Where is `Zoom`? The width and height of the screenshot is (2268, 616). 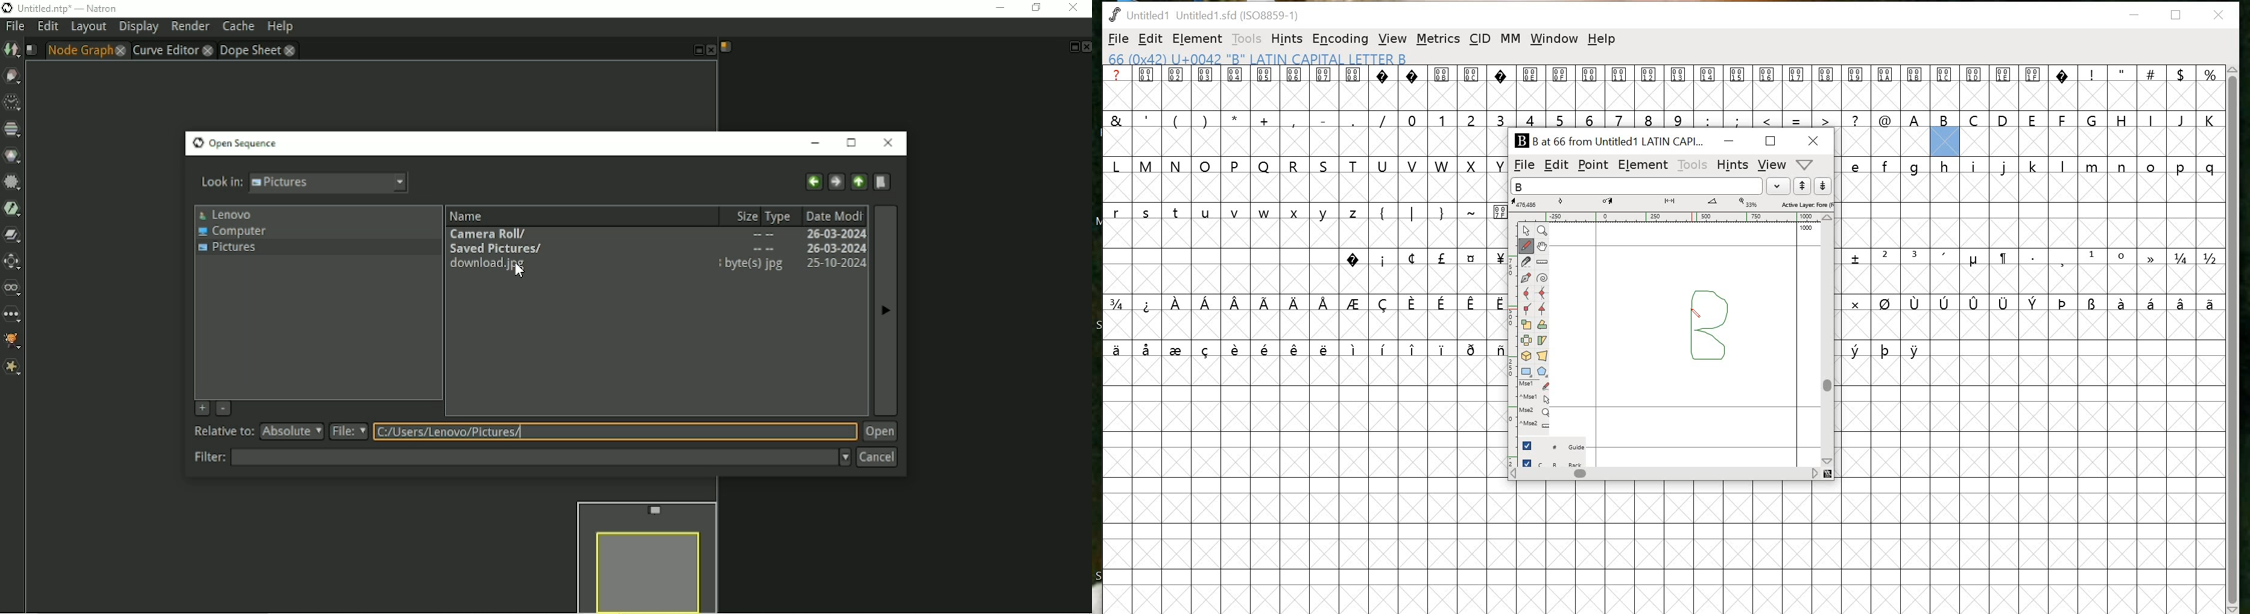 Zoom is located at coordinates (1543, 231).